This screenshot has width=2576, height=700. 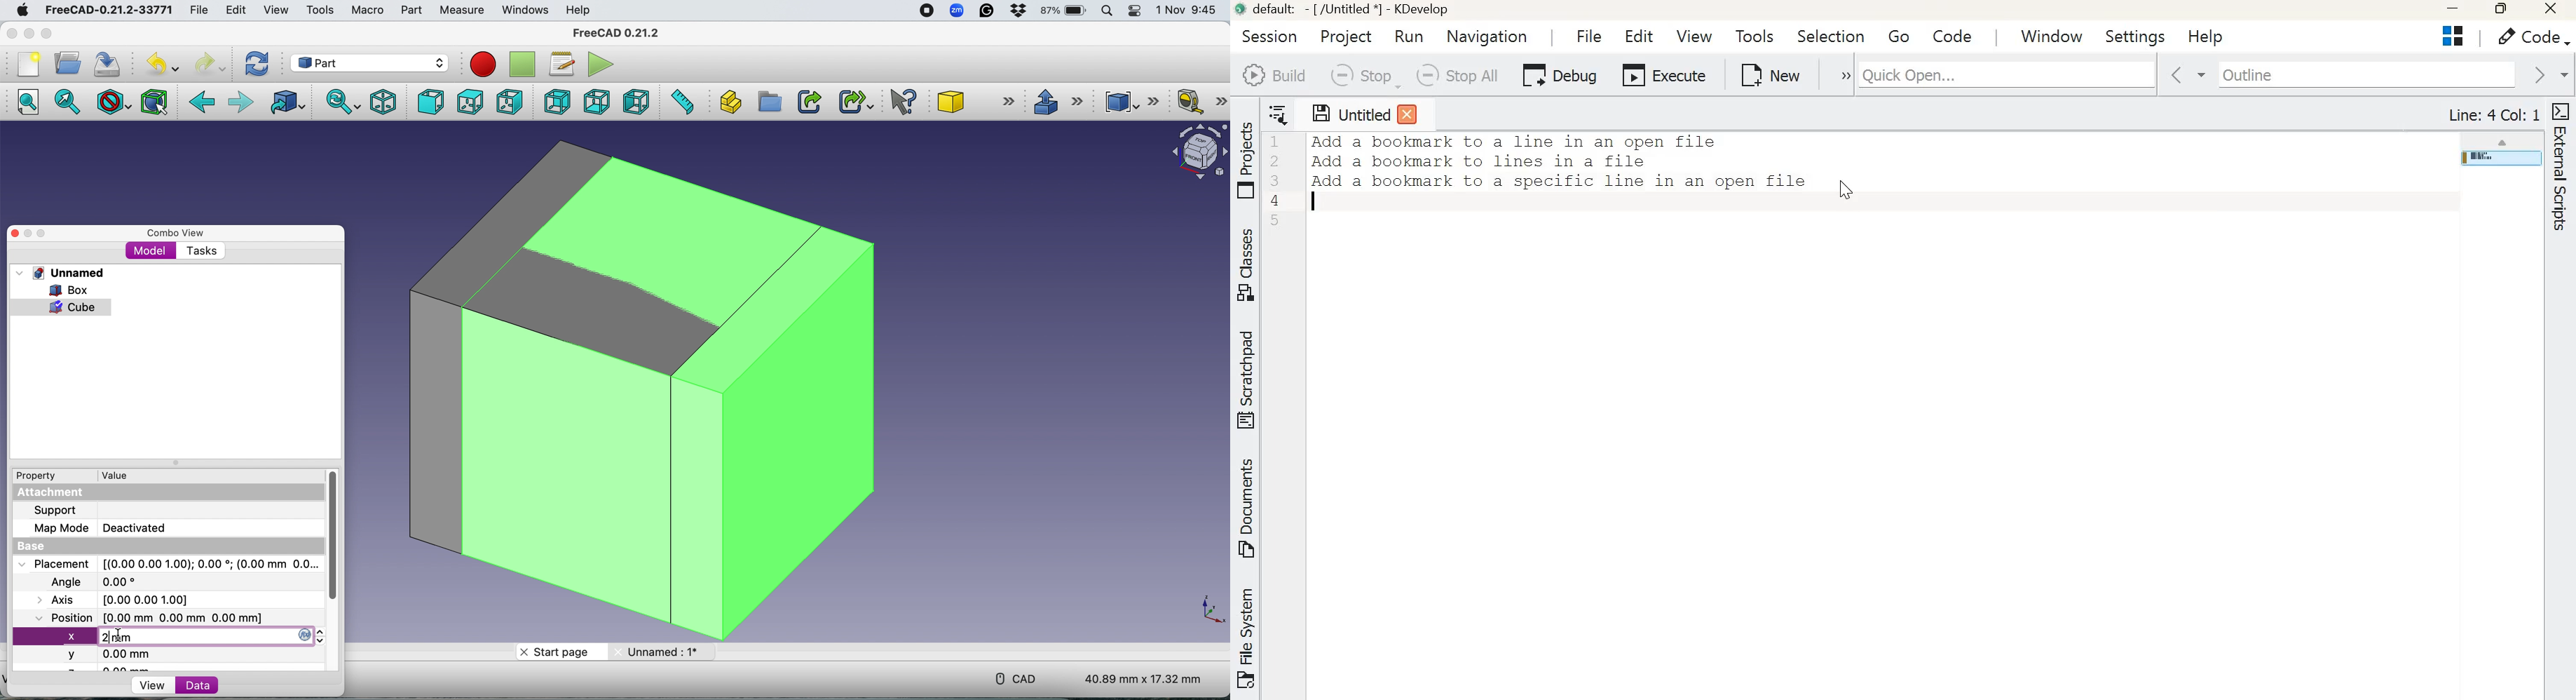 I want to click on y 0.00 mm, so click(x=103, y=655).